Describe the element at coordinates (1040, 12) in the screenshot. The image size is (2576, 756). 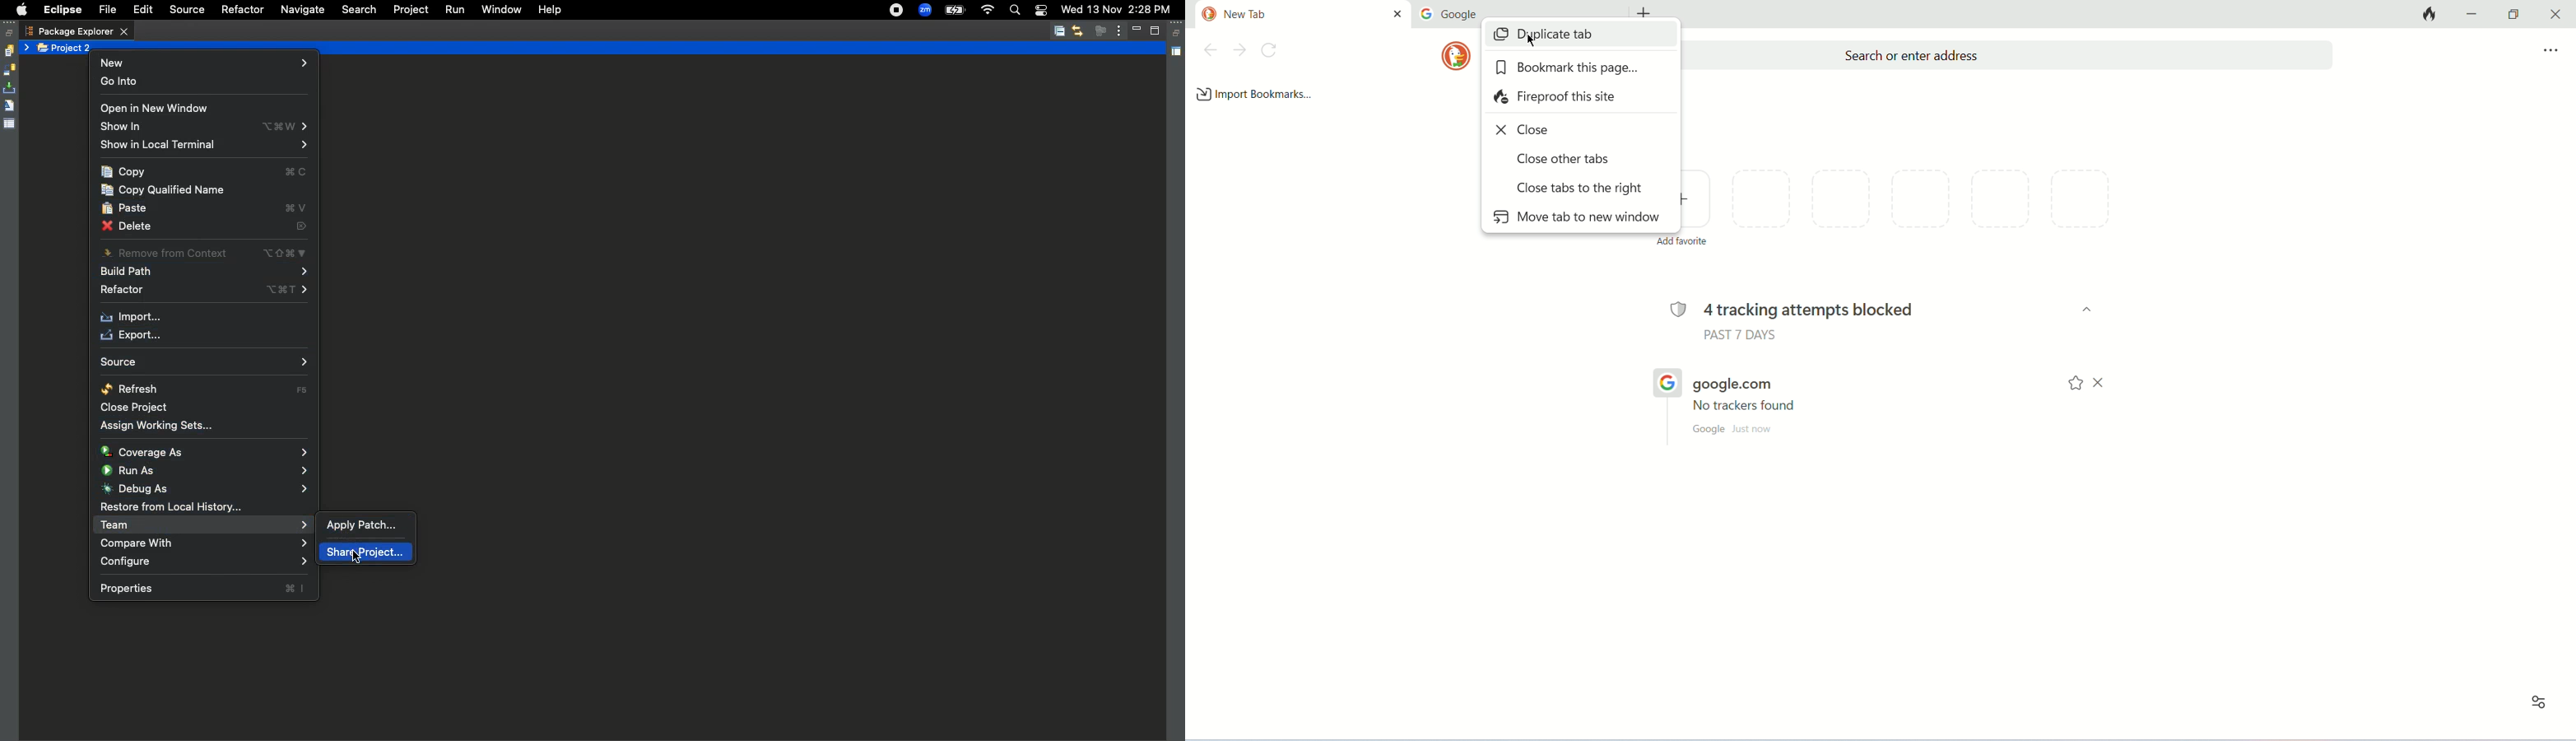
I see `Notification` at that location.